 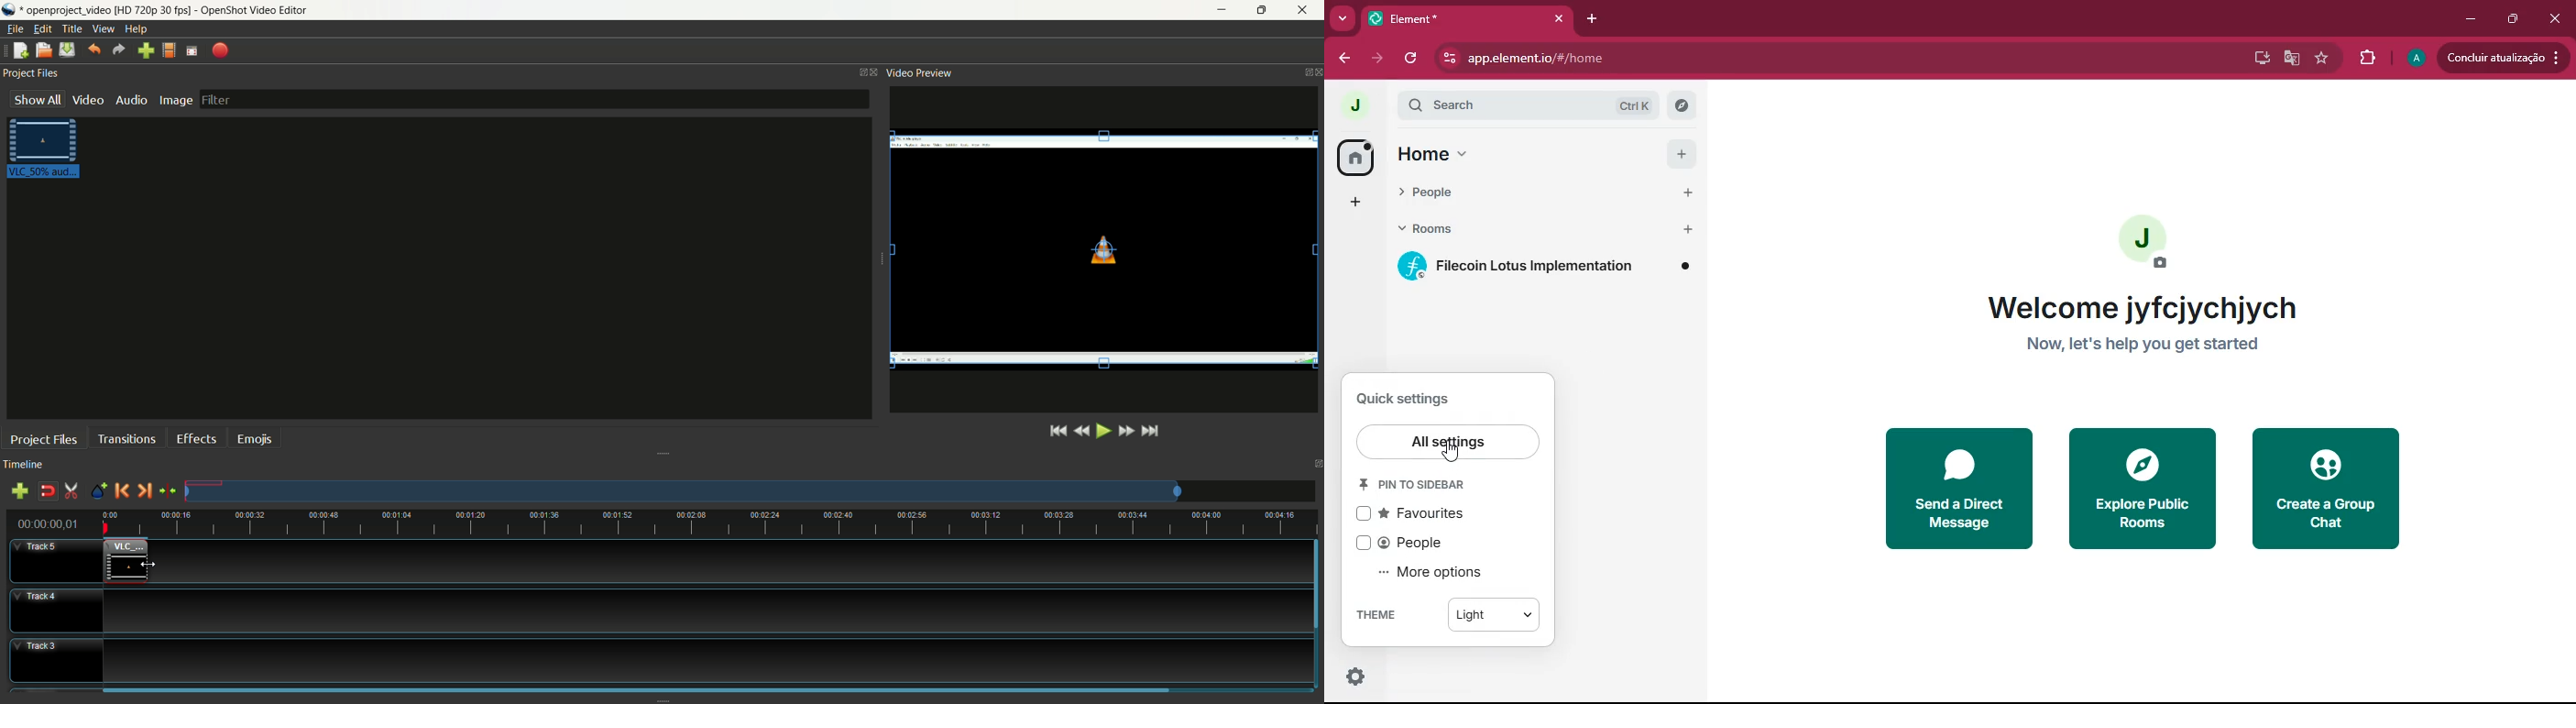 What do you see at coordinates (1412, 483) in the screenshot?
I see `pin to sidebar` at bounding box center [1412, 483].